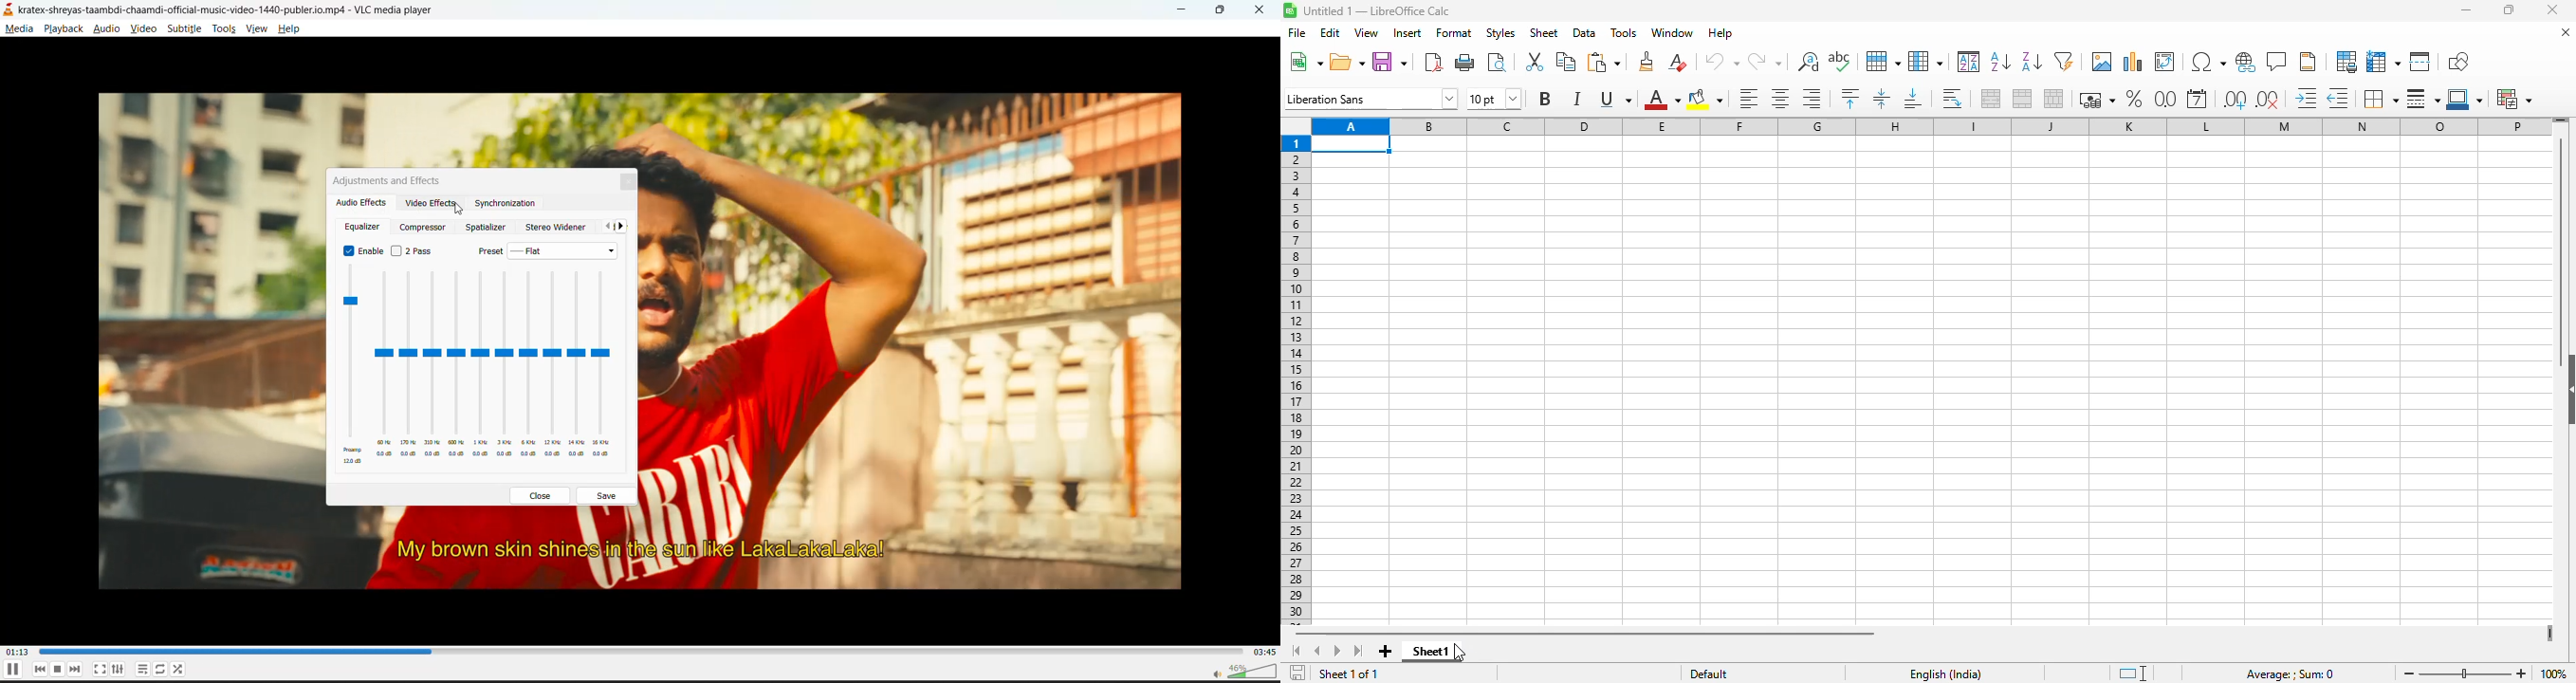 The height and width of the screenshot is (700, 2576). What do you see at coordinates (2246, 63) in the screenshot?
I see `insert hyperlink` at bounding box center [2246, 63].